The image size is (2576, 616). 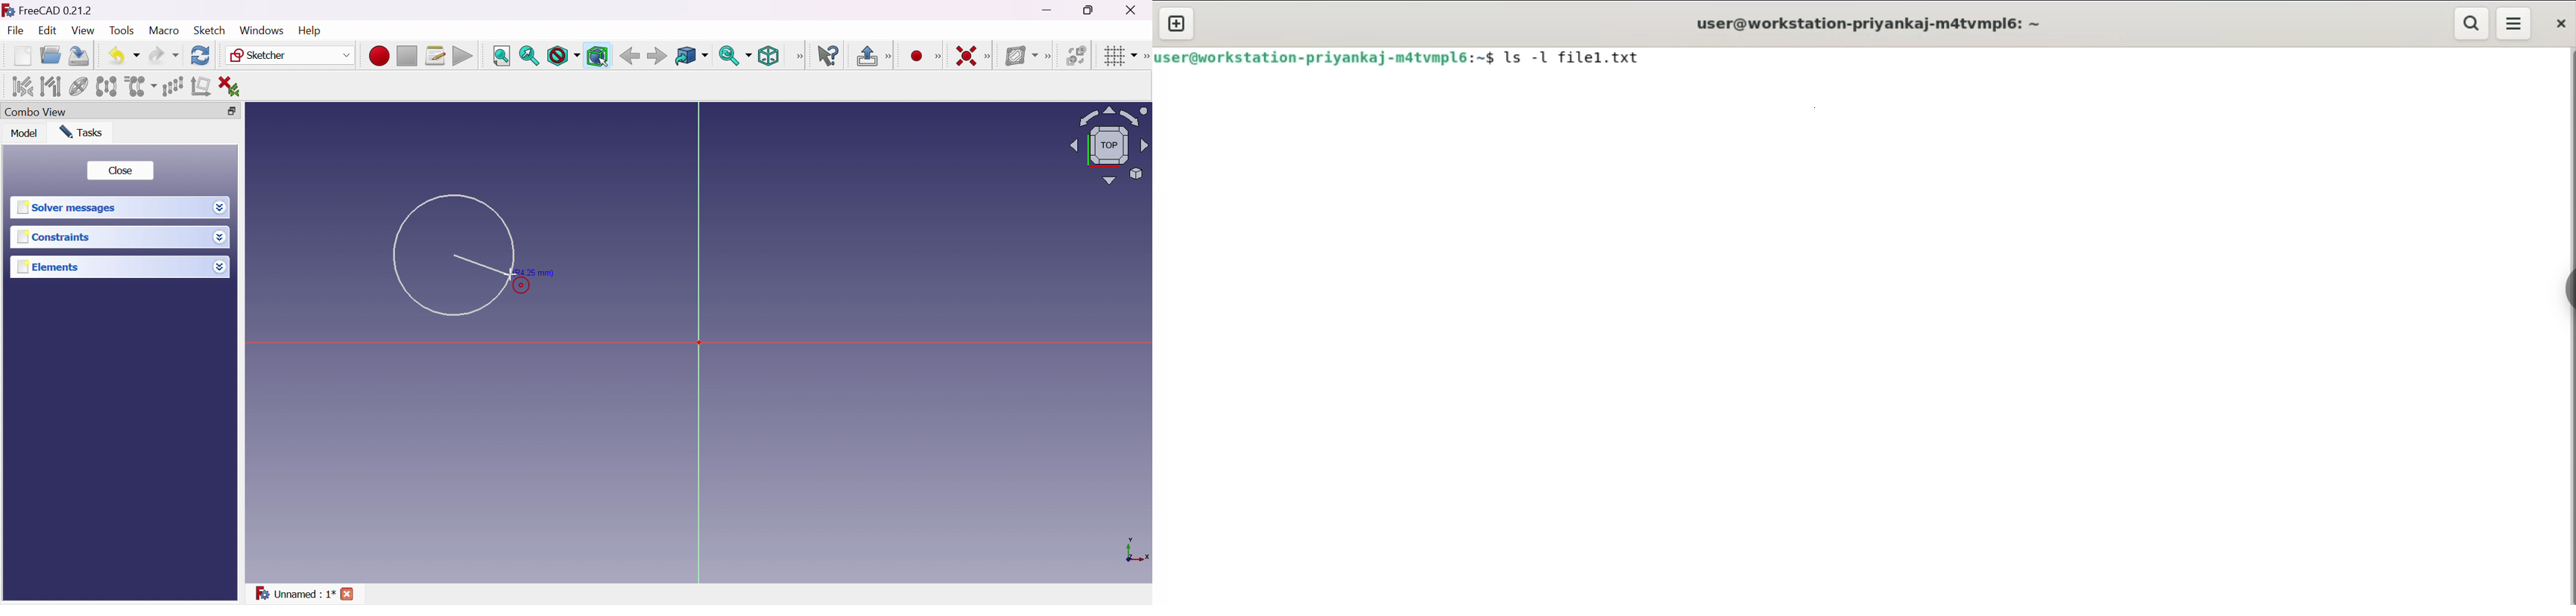 What do you see at coordinates (629, 56) in the screenshot?
I see `Back` at bounding box center [629, 56].